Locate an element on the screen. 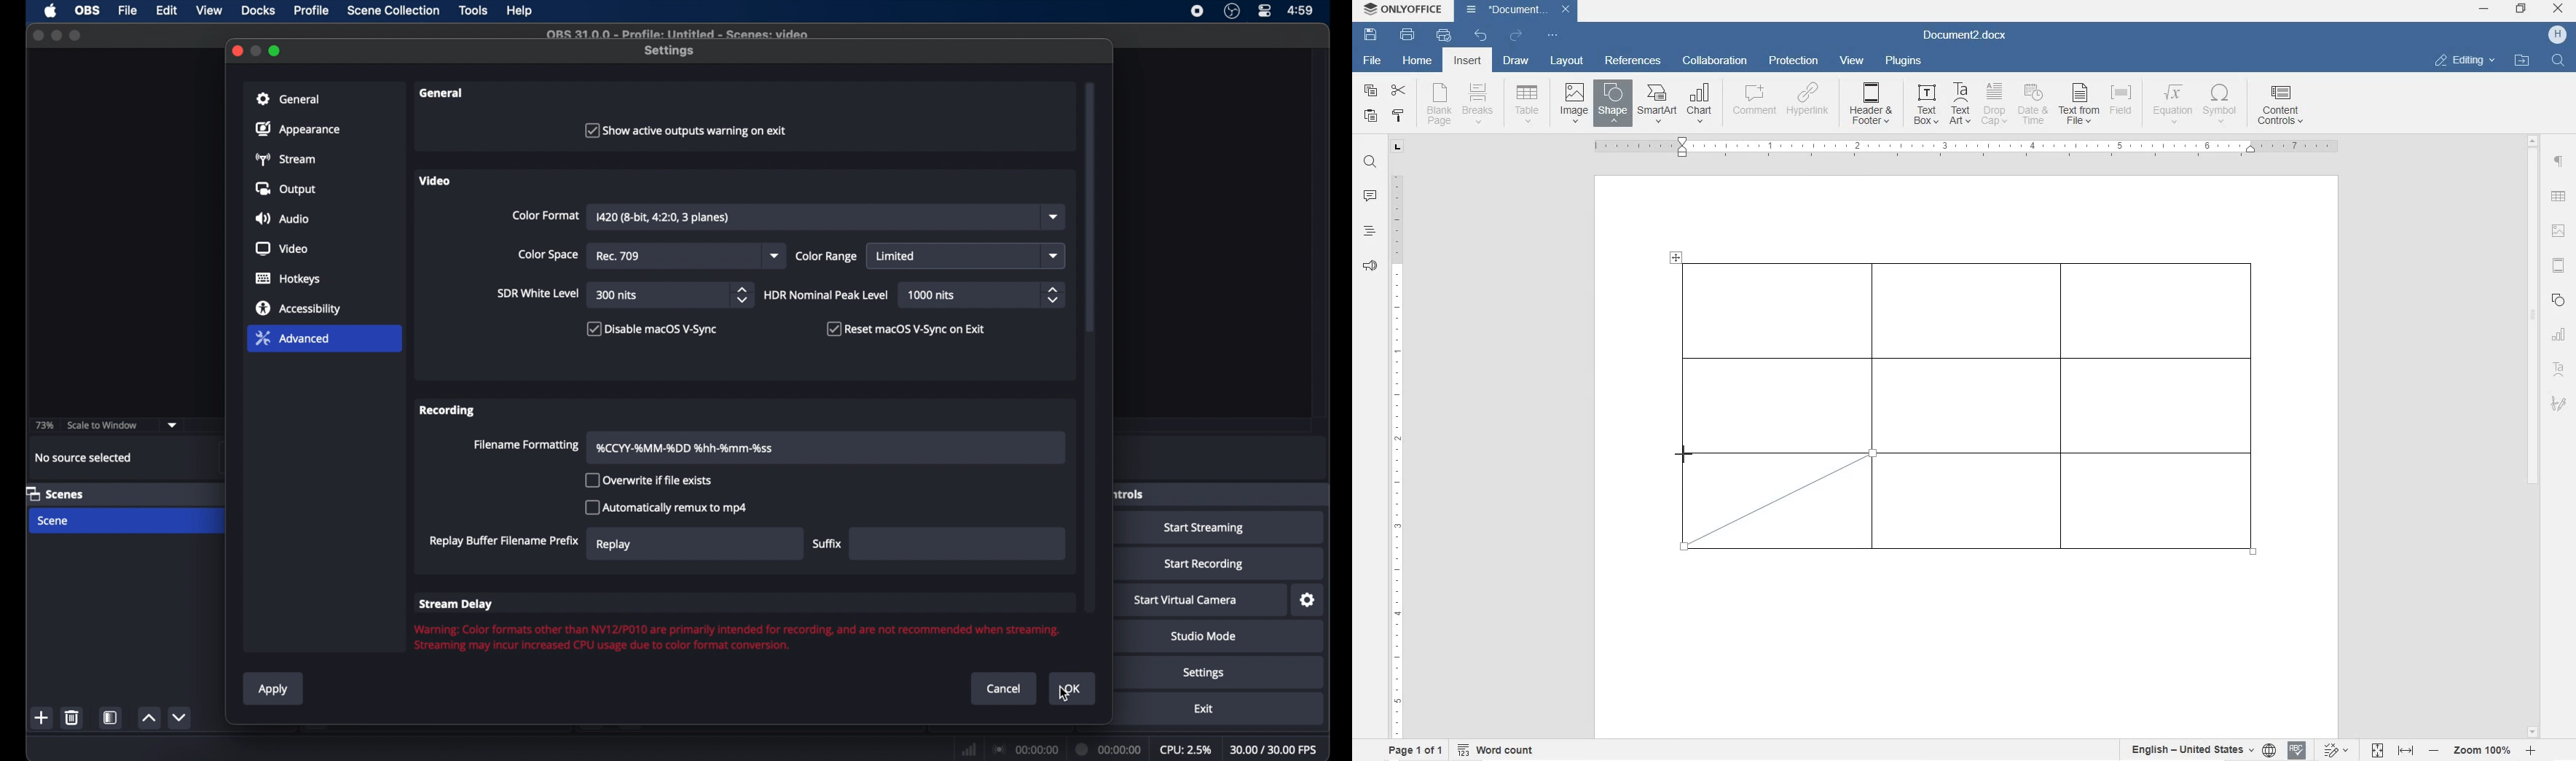 The height and width of the screenshot is (784, 2576). increment is located at coordinates (149, 718).